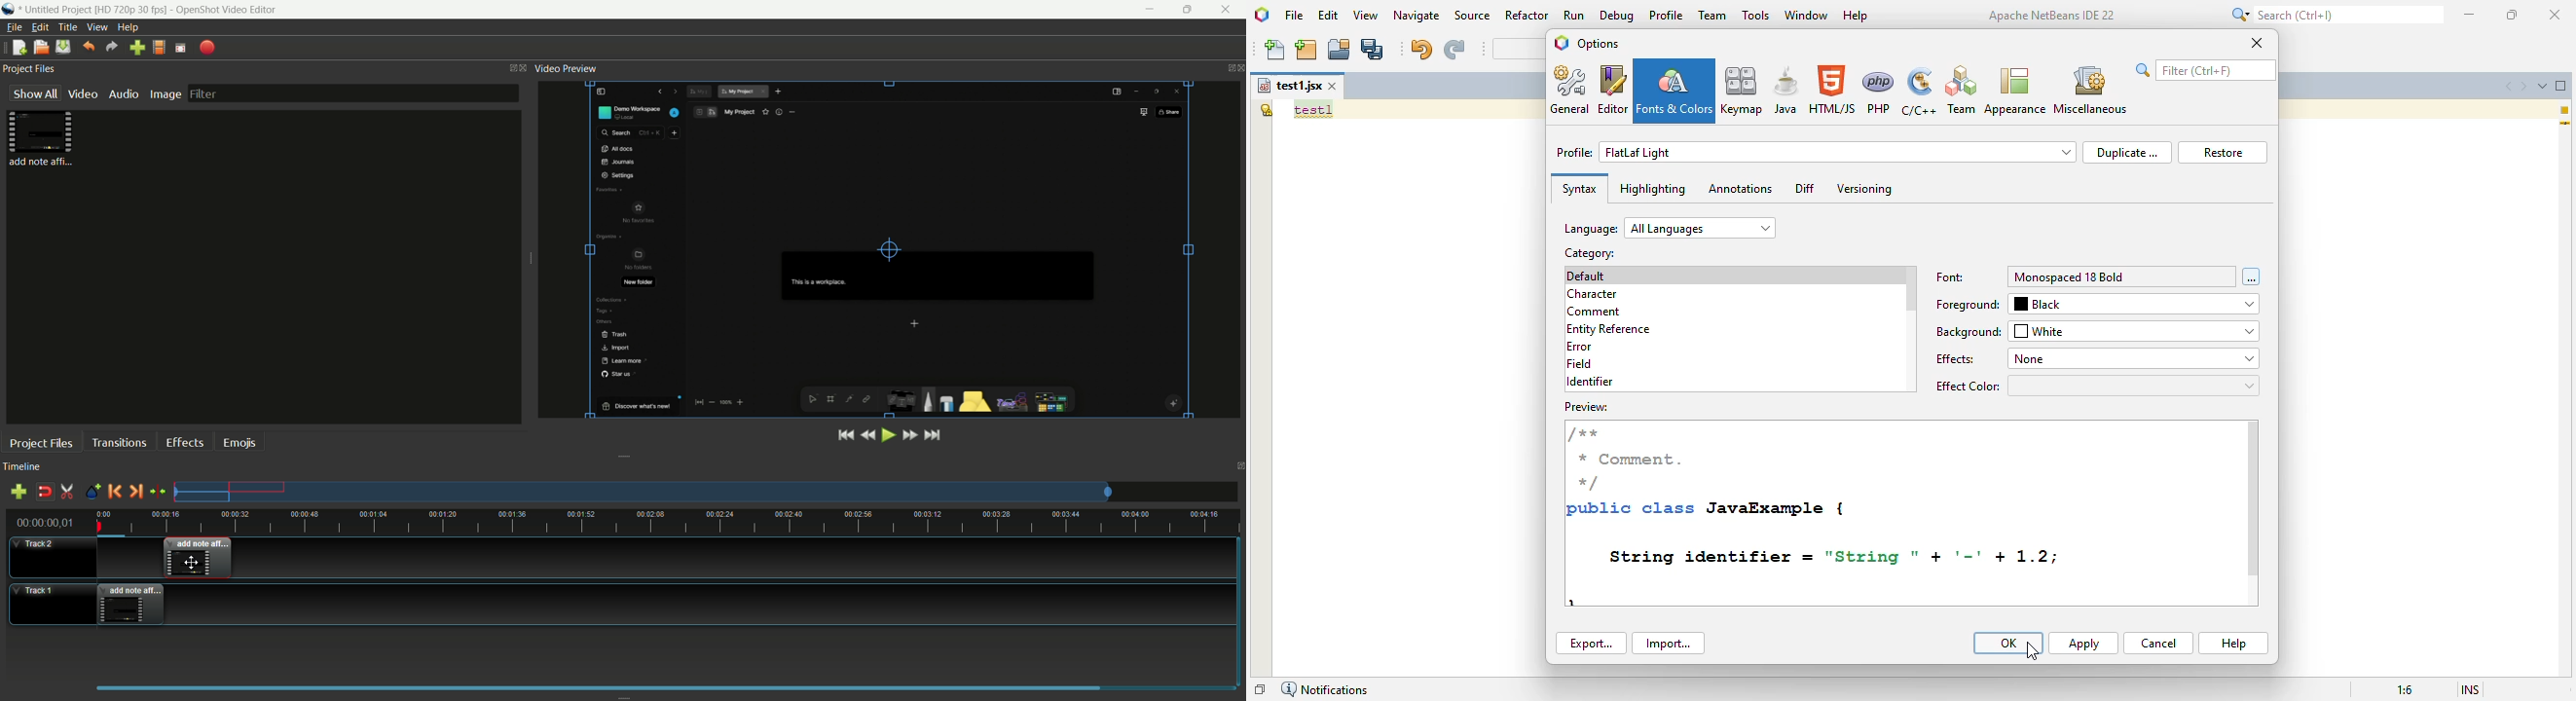 Image resolution: width=2576 pixels, height=728 pixels. What do you see at coordinates (114, 491) in the screenshot?
I see `previous marker` at bounding box center [114, 491].